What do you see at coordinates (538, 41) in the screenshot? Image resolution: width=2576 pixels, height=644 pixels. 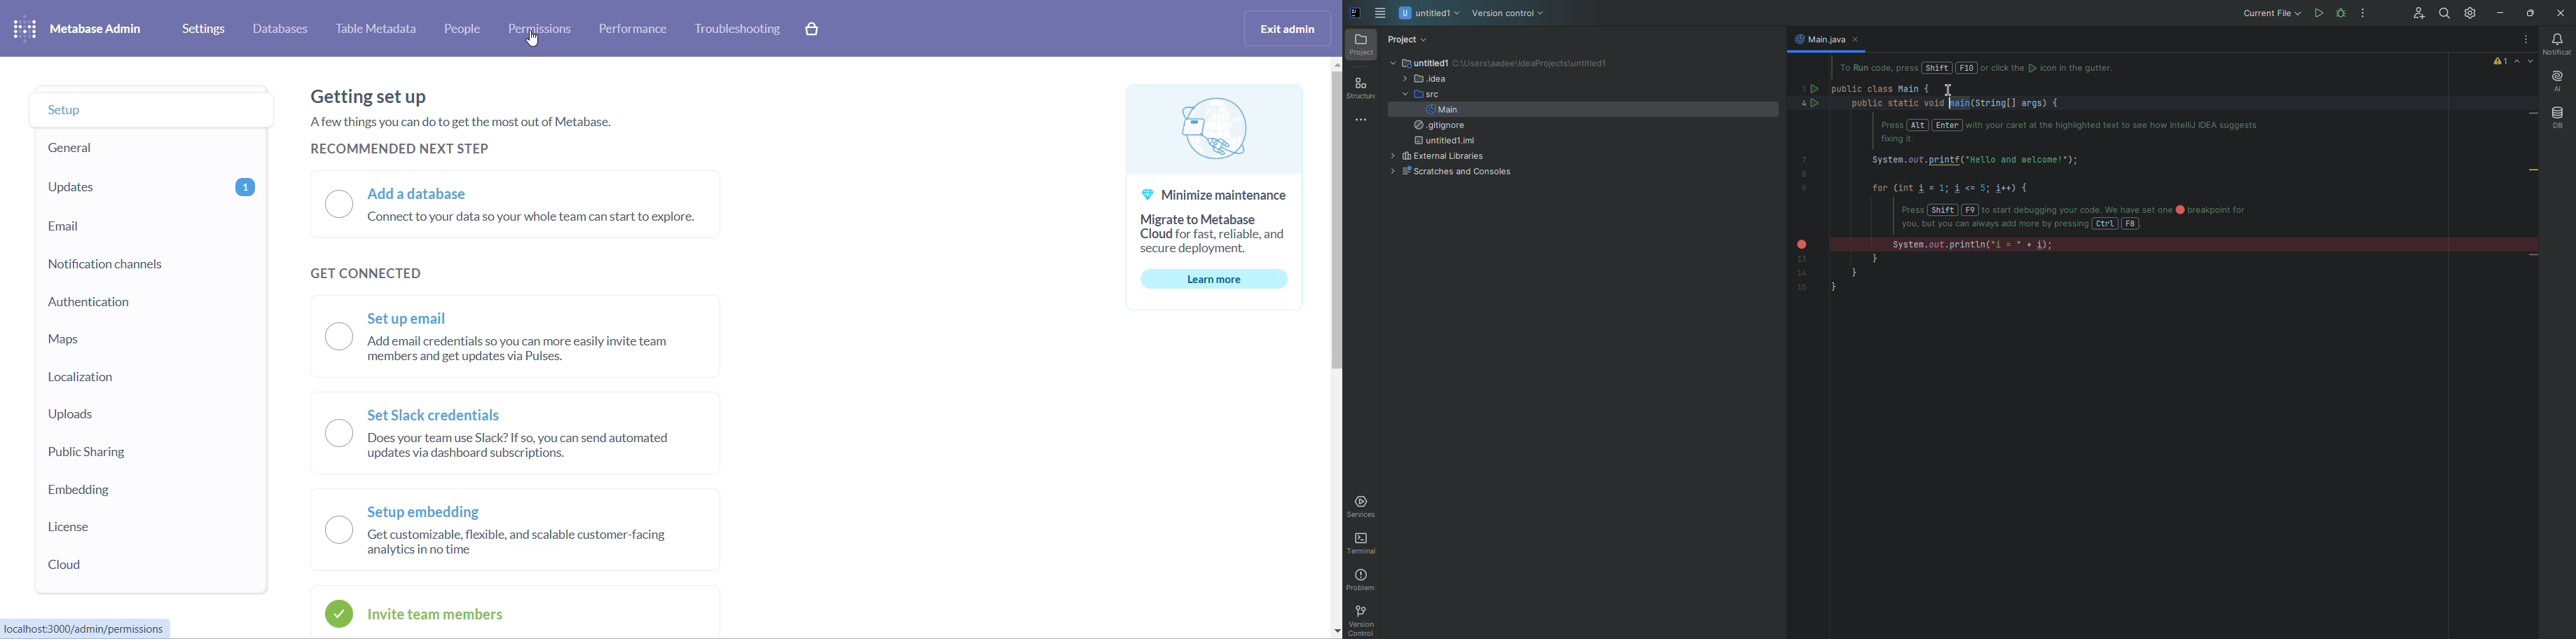 I see `cursor` at bounding box center [538, 41].